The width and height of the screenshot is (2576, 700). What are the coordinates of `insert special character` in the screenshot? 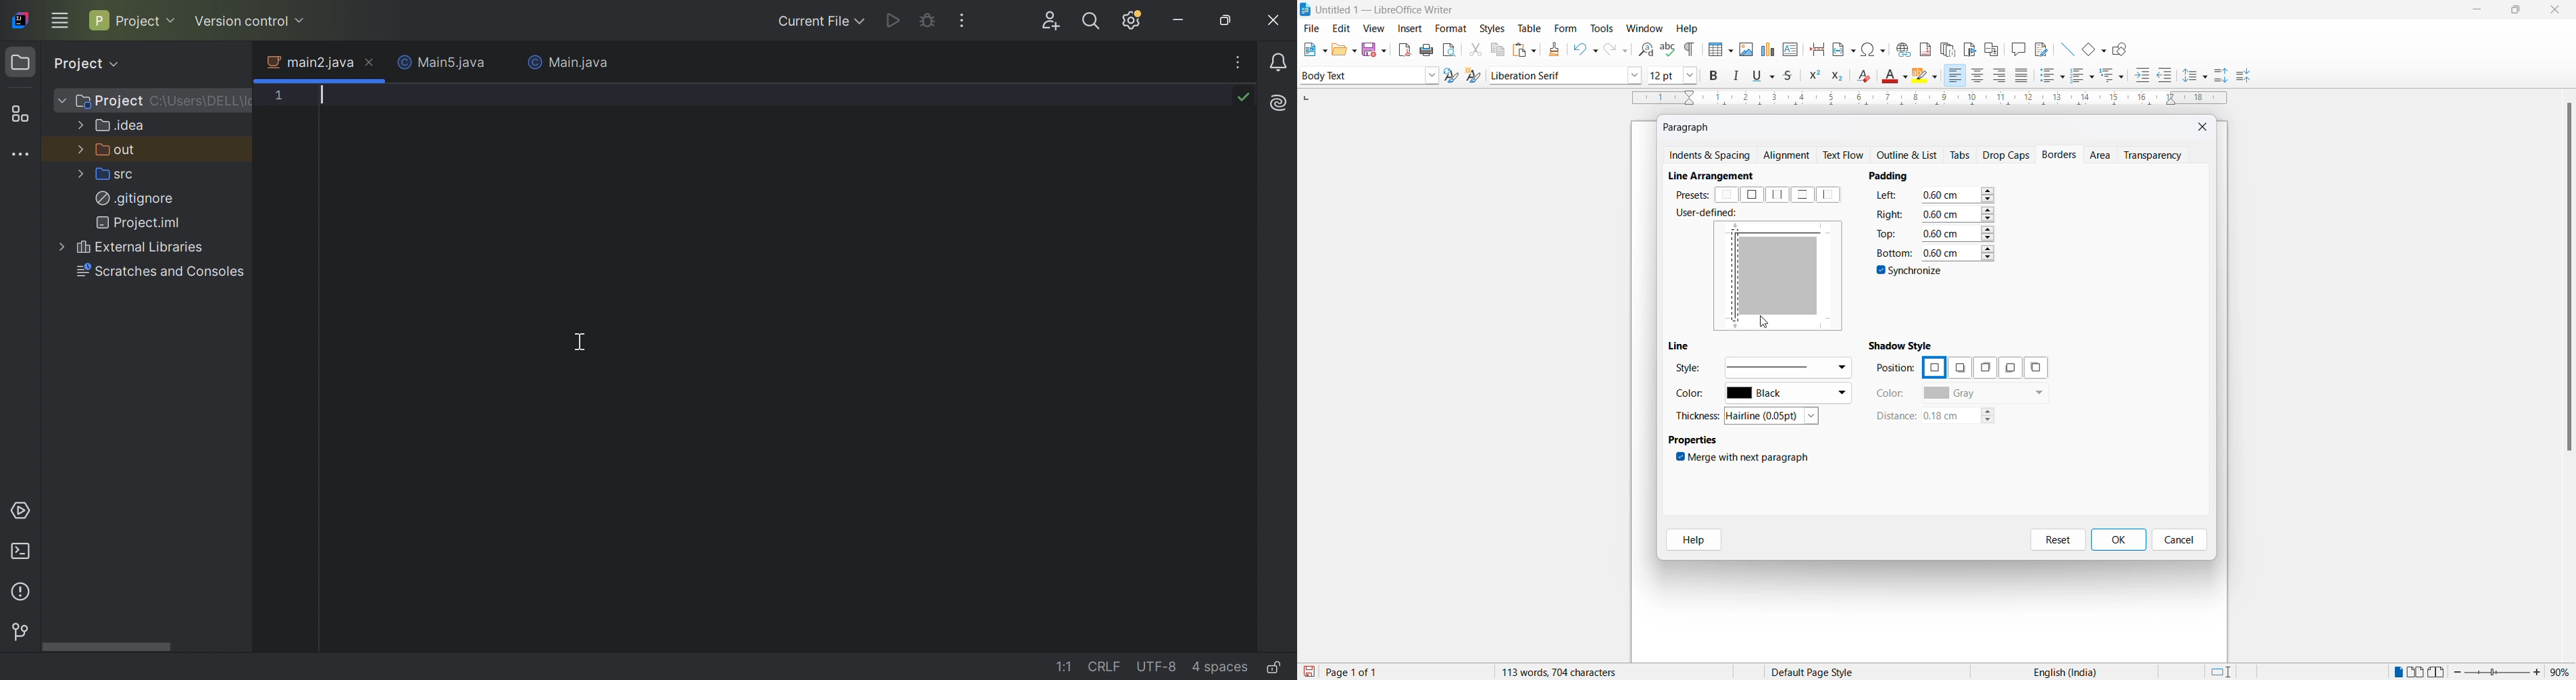 It's located at (1872, 47).